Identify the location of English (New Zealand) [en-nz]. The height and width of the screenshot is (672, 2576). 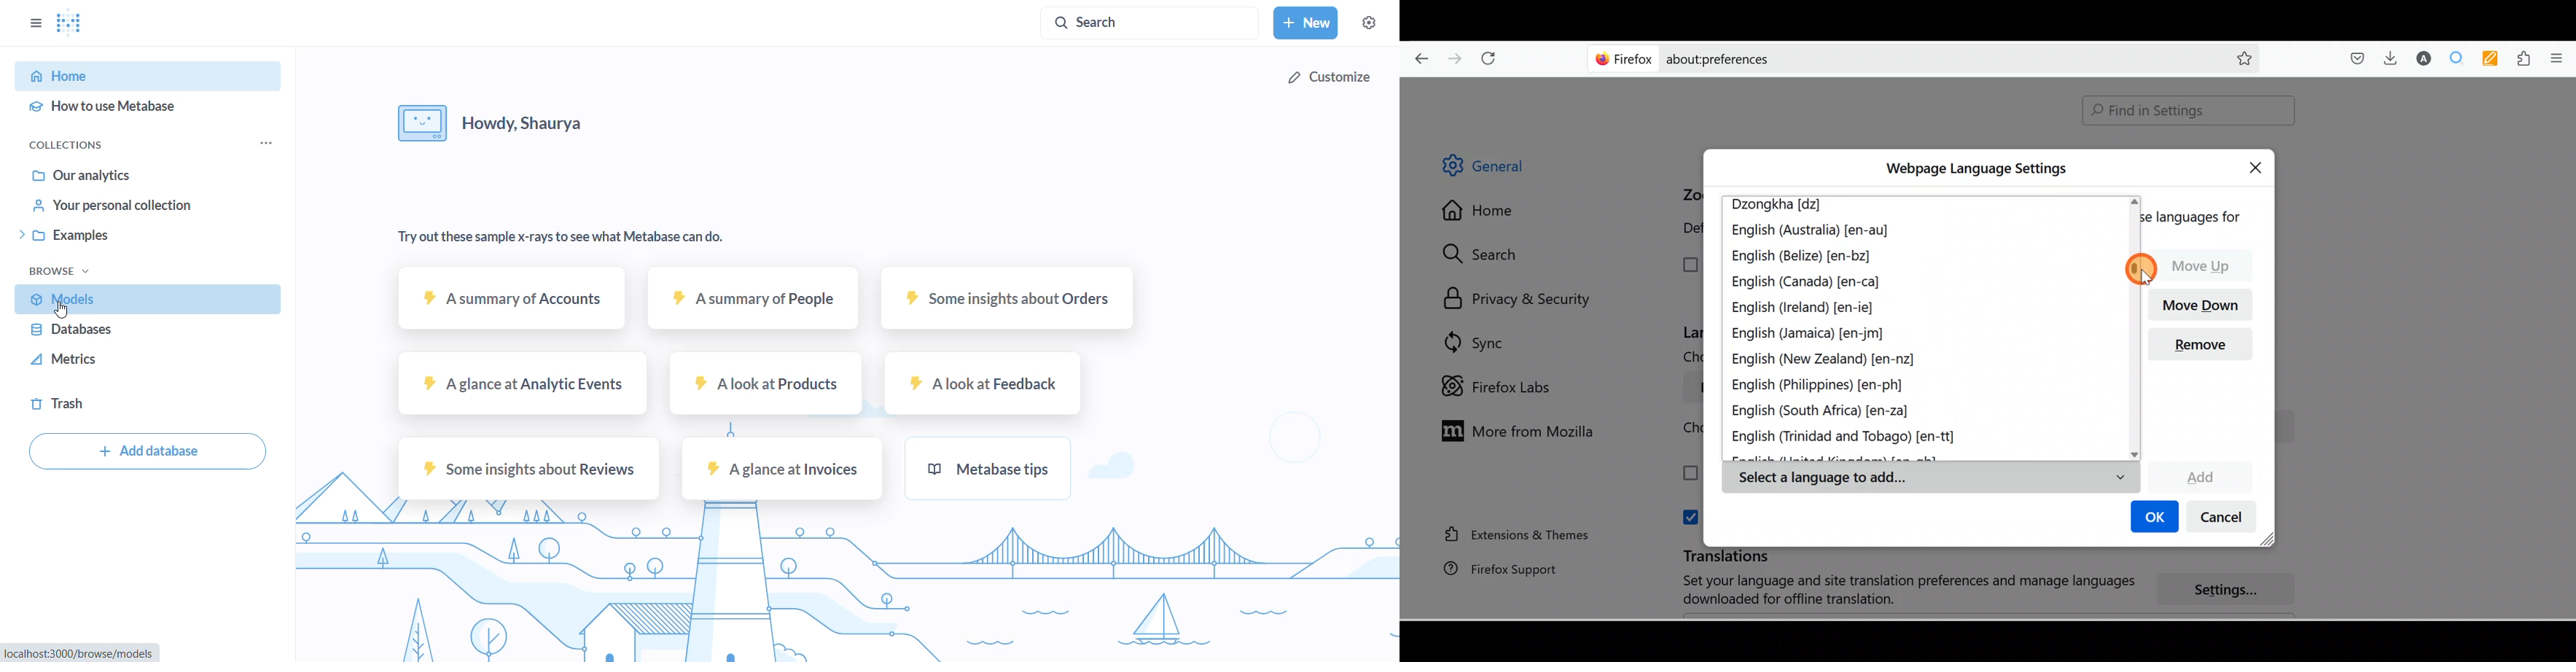
(1827, 360).